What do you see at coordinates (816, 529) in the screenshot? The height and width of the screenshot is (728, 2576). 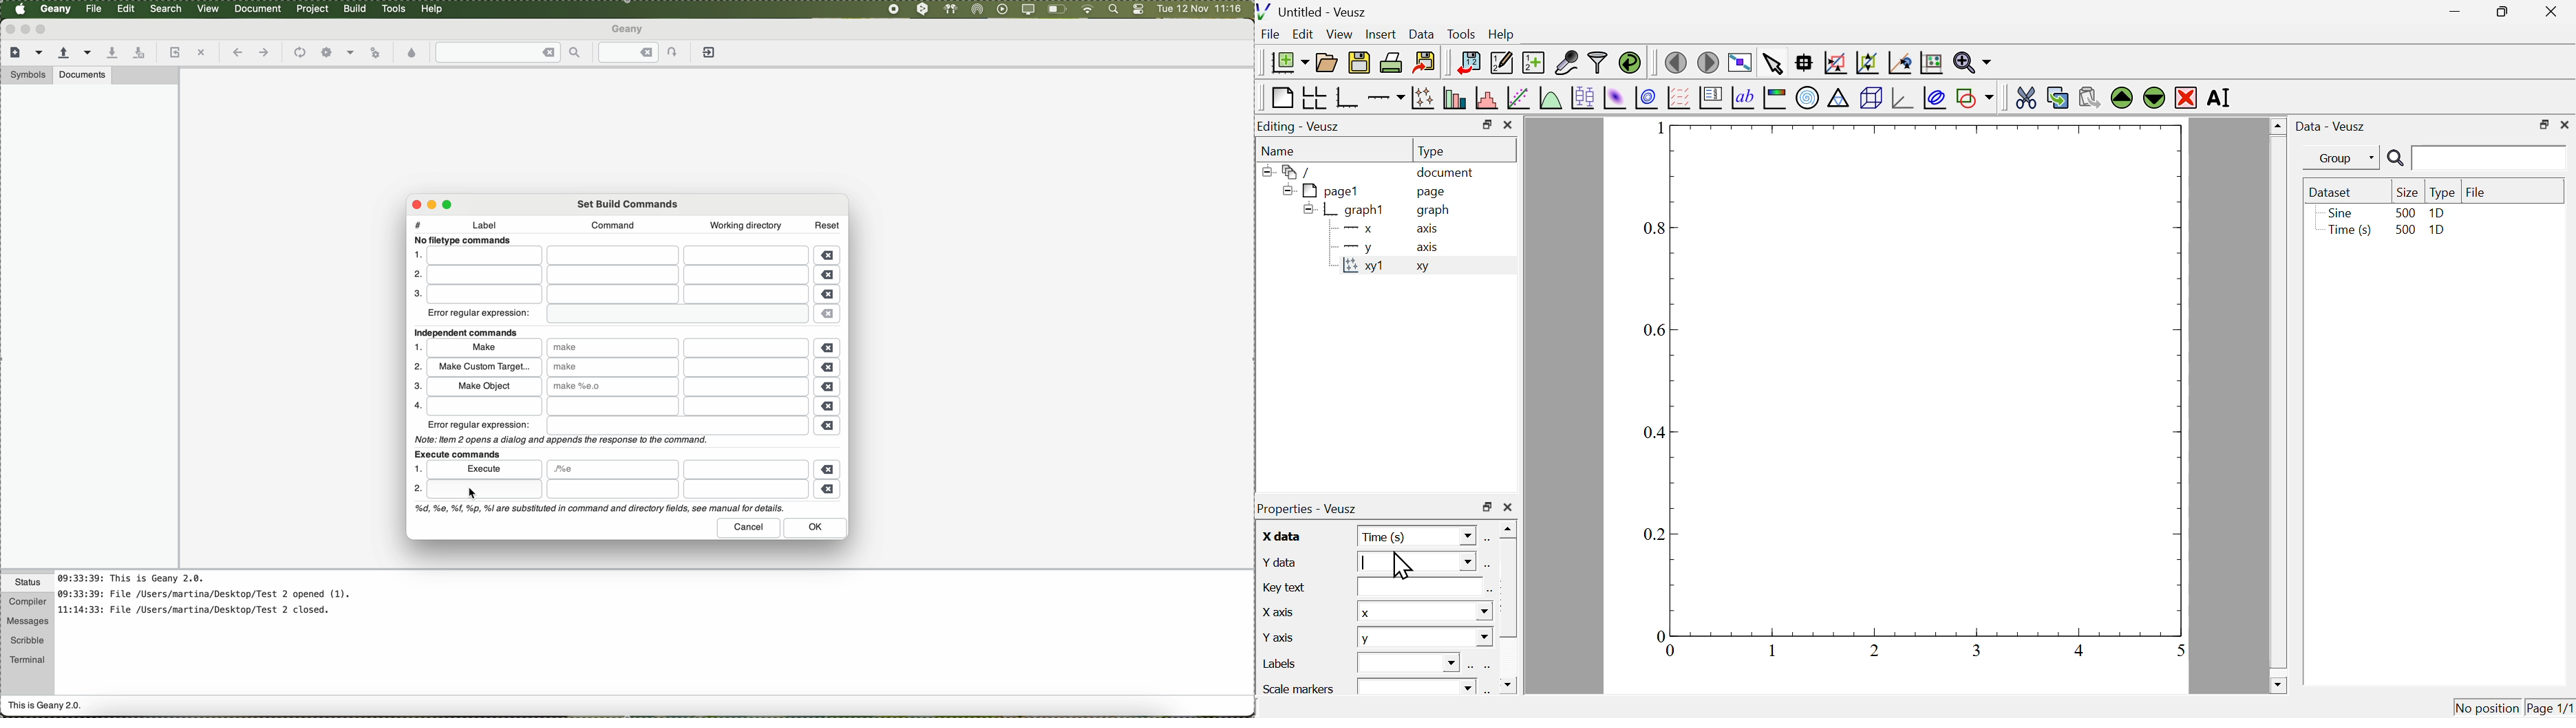 I see `OK button` at bounding box center [816, 529].